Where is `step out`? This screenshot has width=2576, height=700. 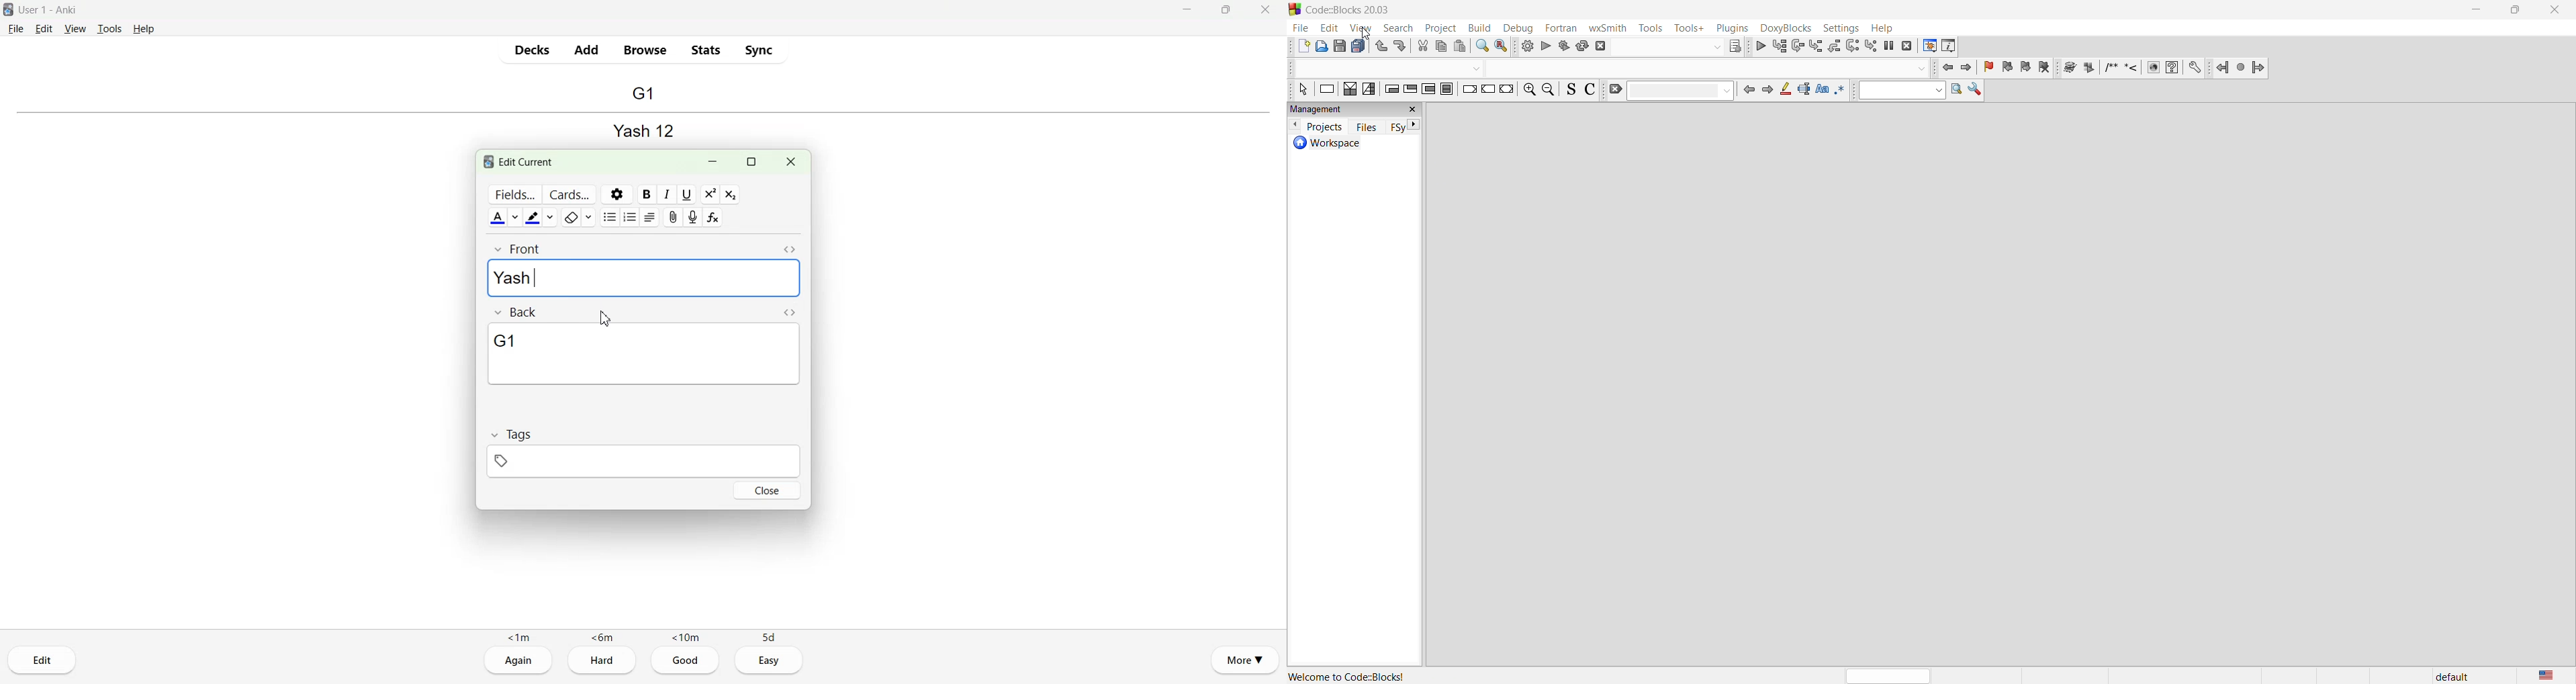
step out is located at coordinates (1834, 47).